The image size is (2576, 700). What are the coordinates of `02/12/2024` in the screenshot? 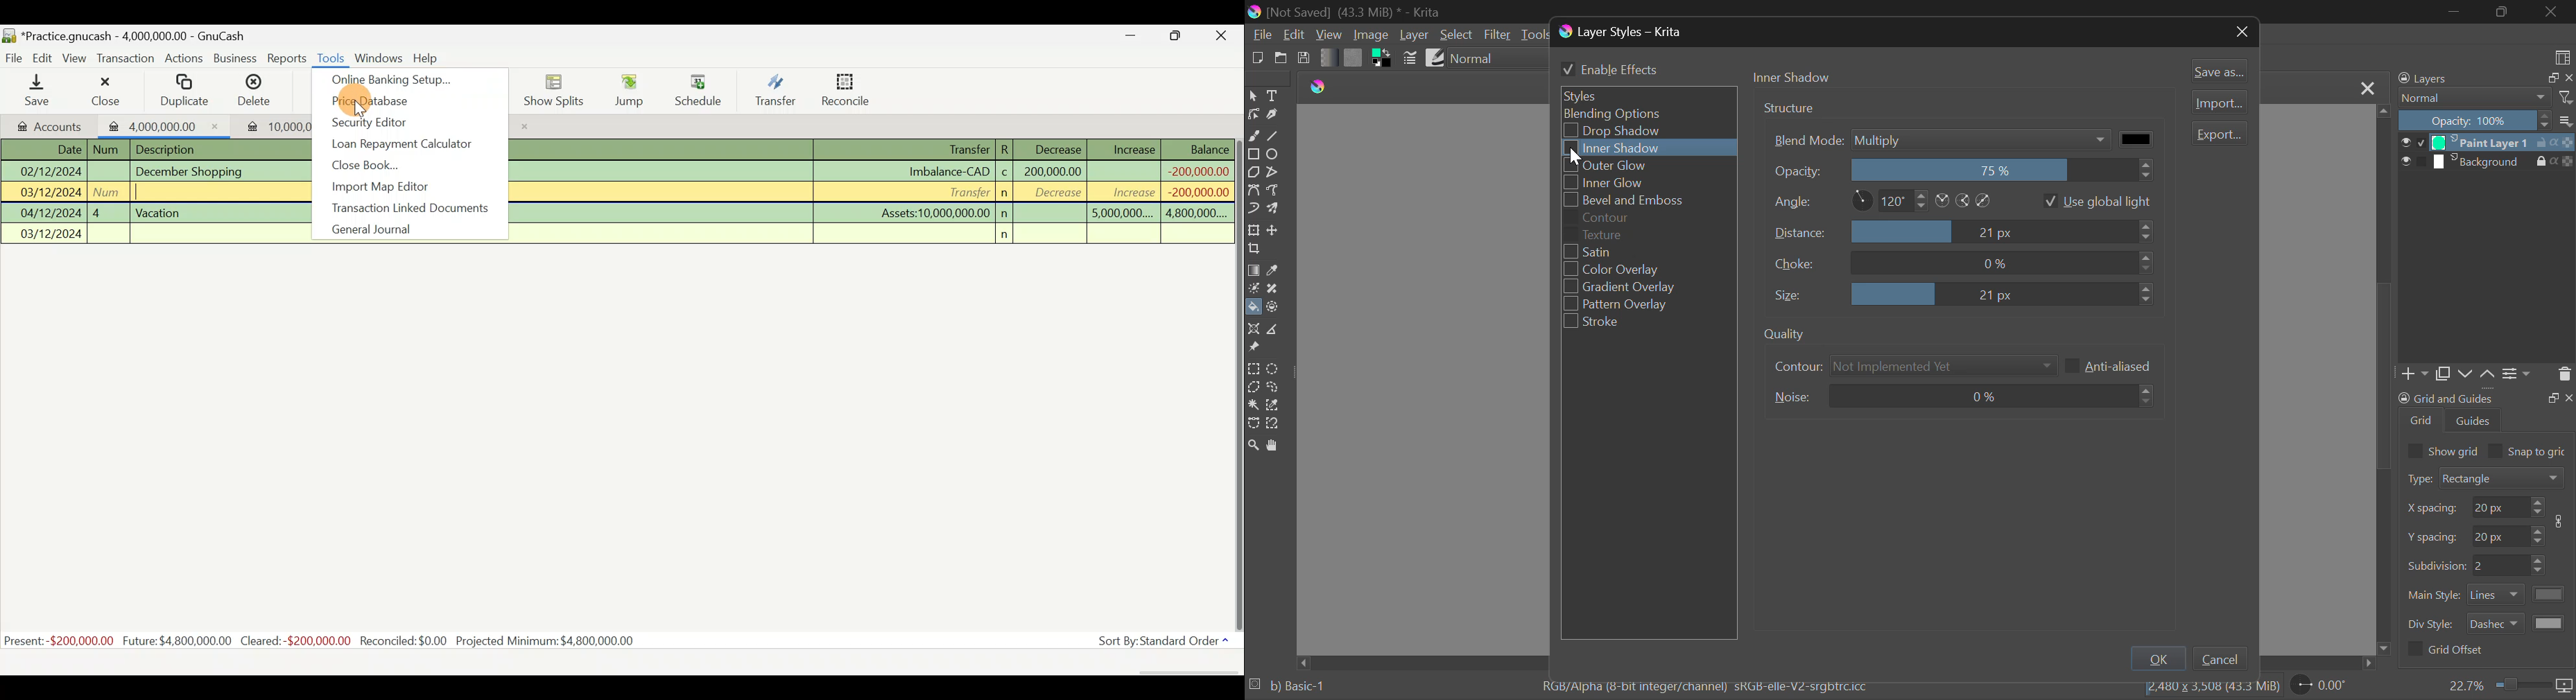 It's located at (49, 170).